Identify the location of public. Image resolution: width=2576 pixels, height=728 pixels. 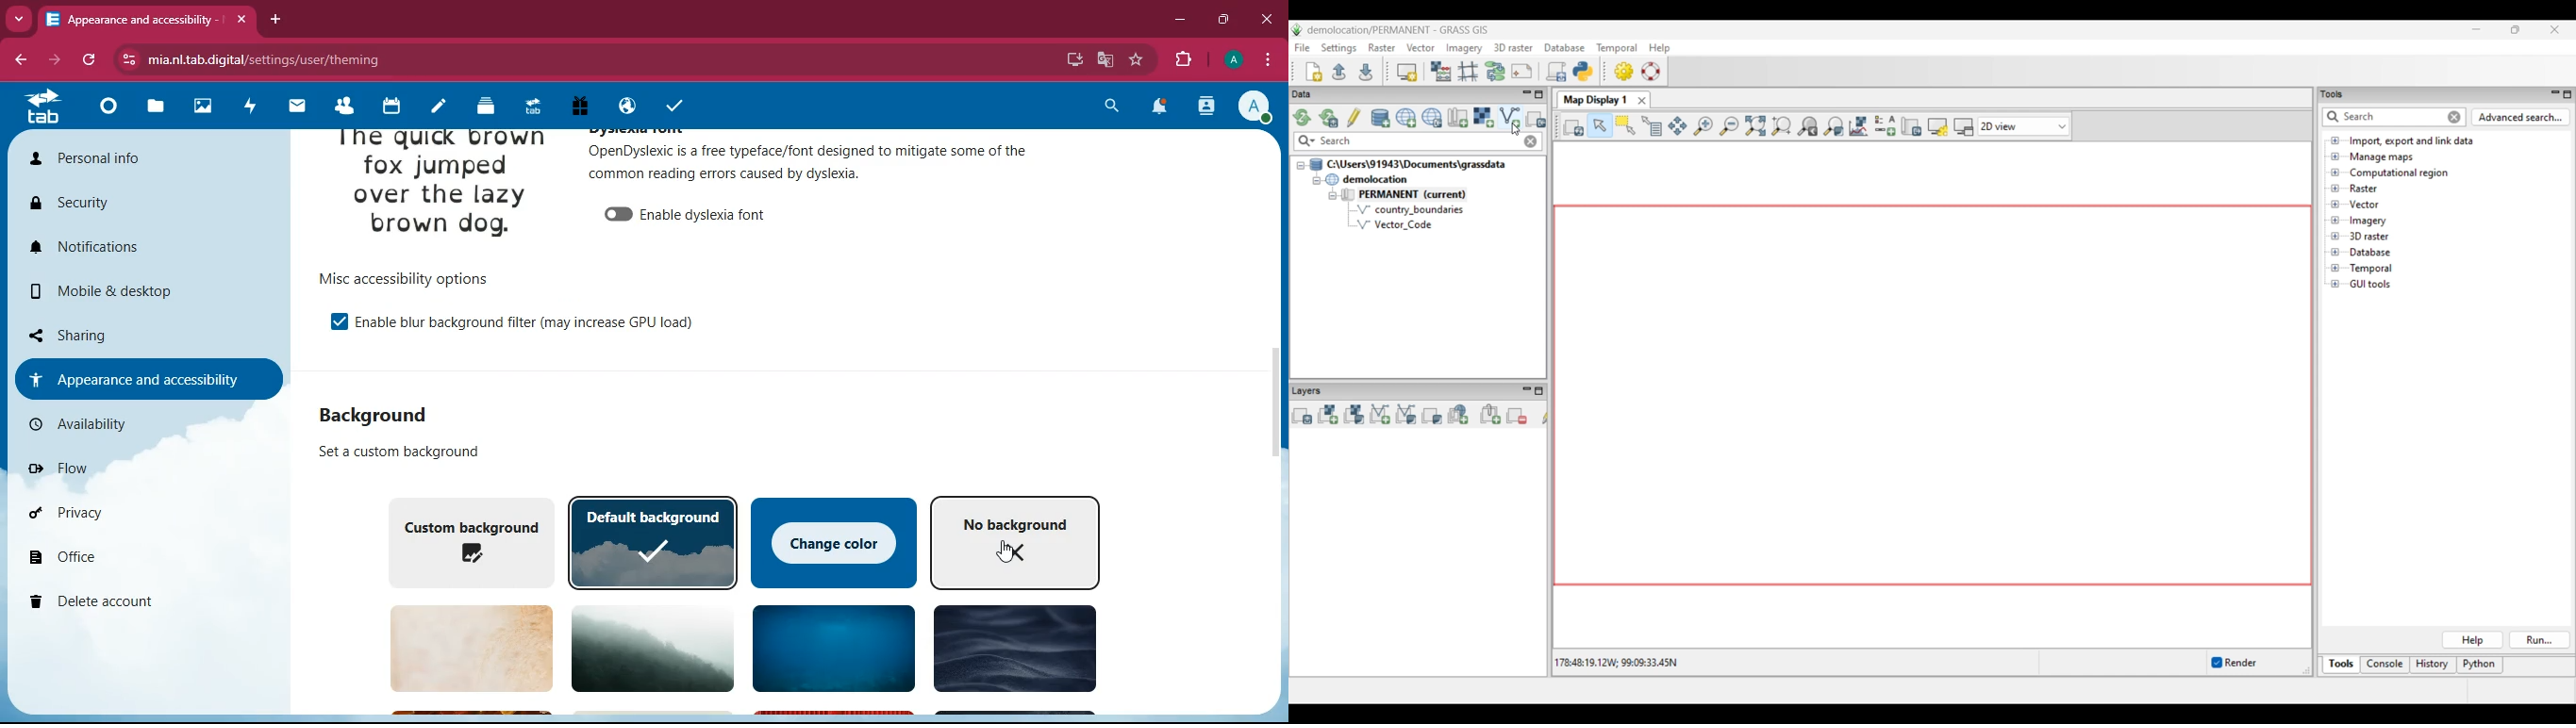
(623, 107).